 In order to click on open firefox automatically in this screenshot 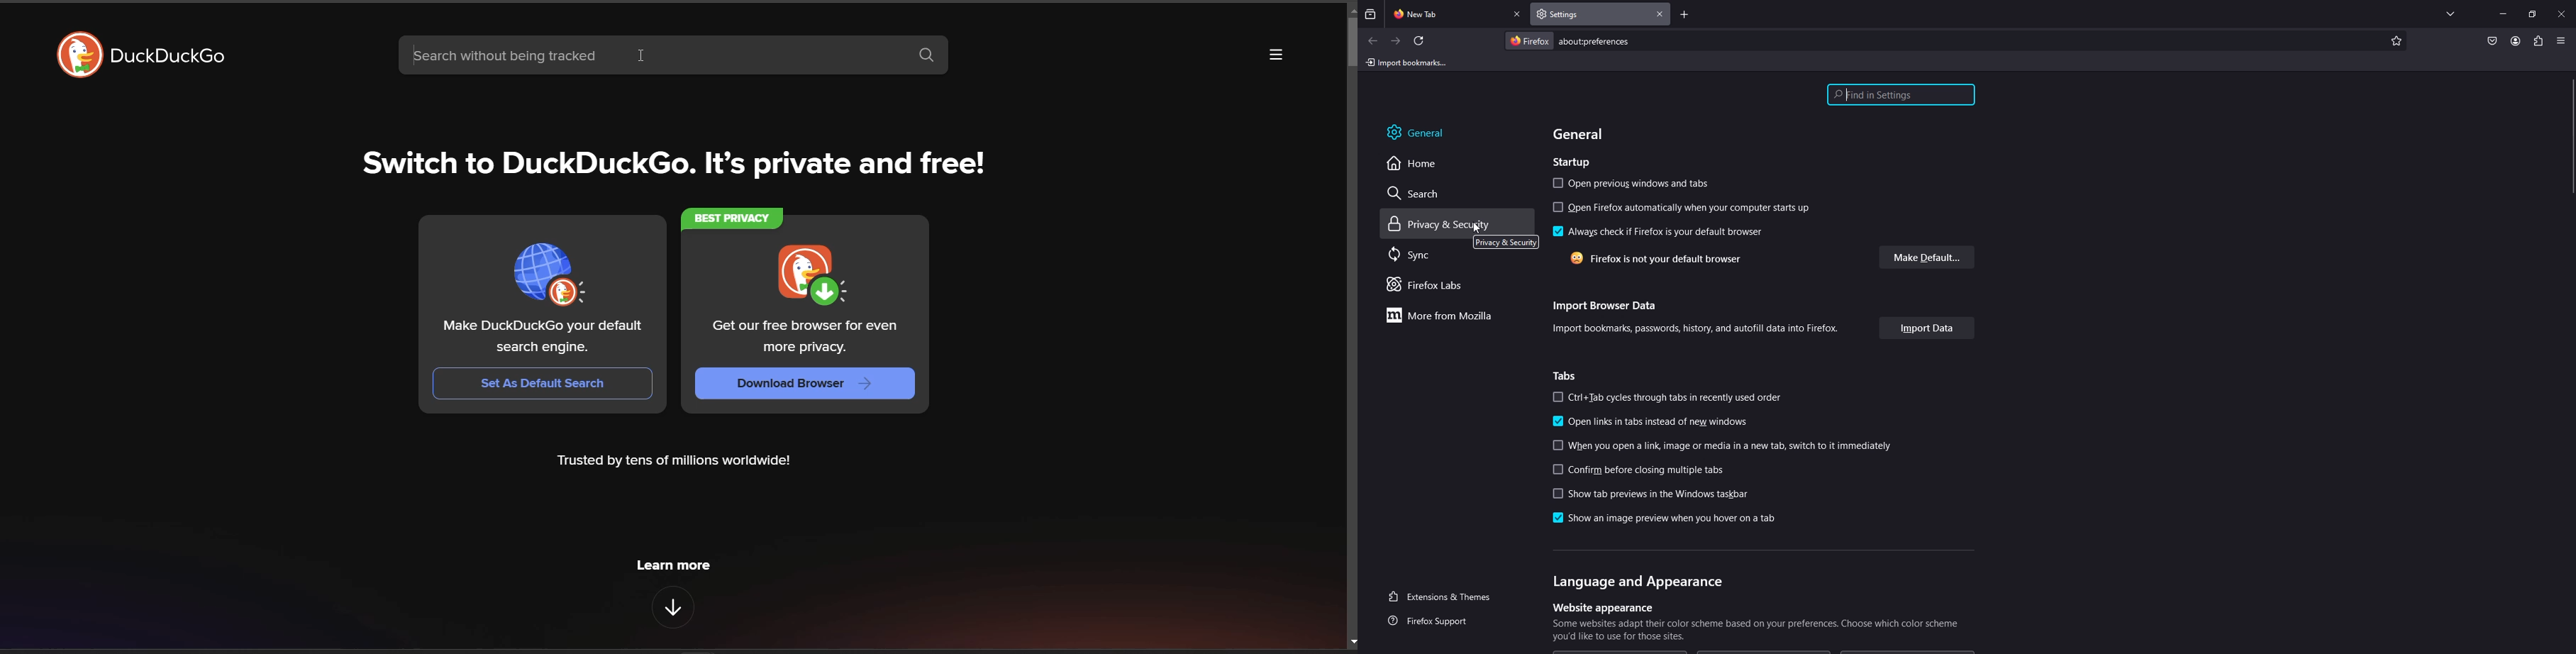, I will do `click(1684, 208)`.